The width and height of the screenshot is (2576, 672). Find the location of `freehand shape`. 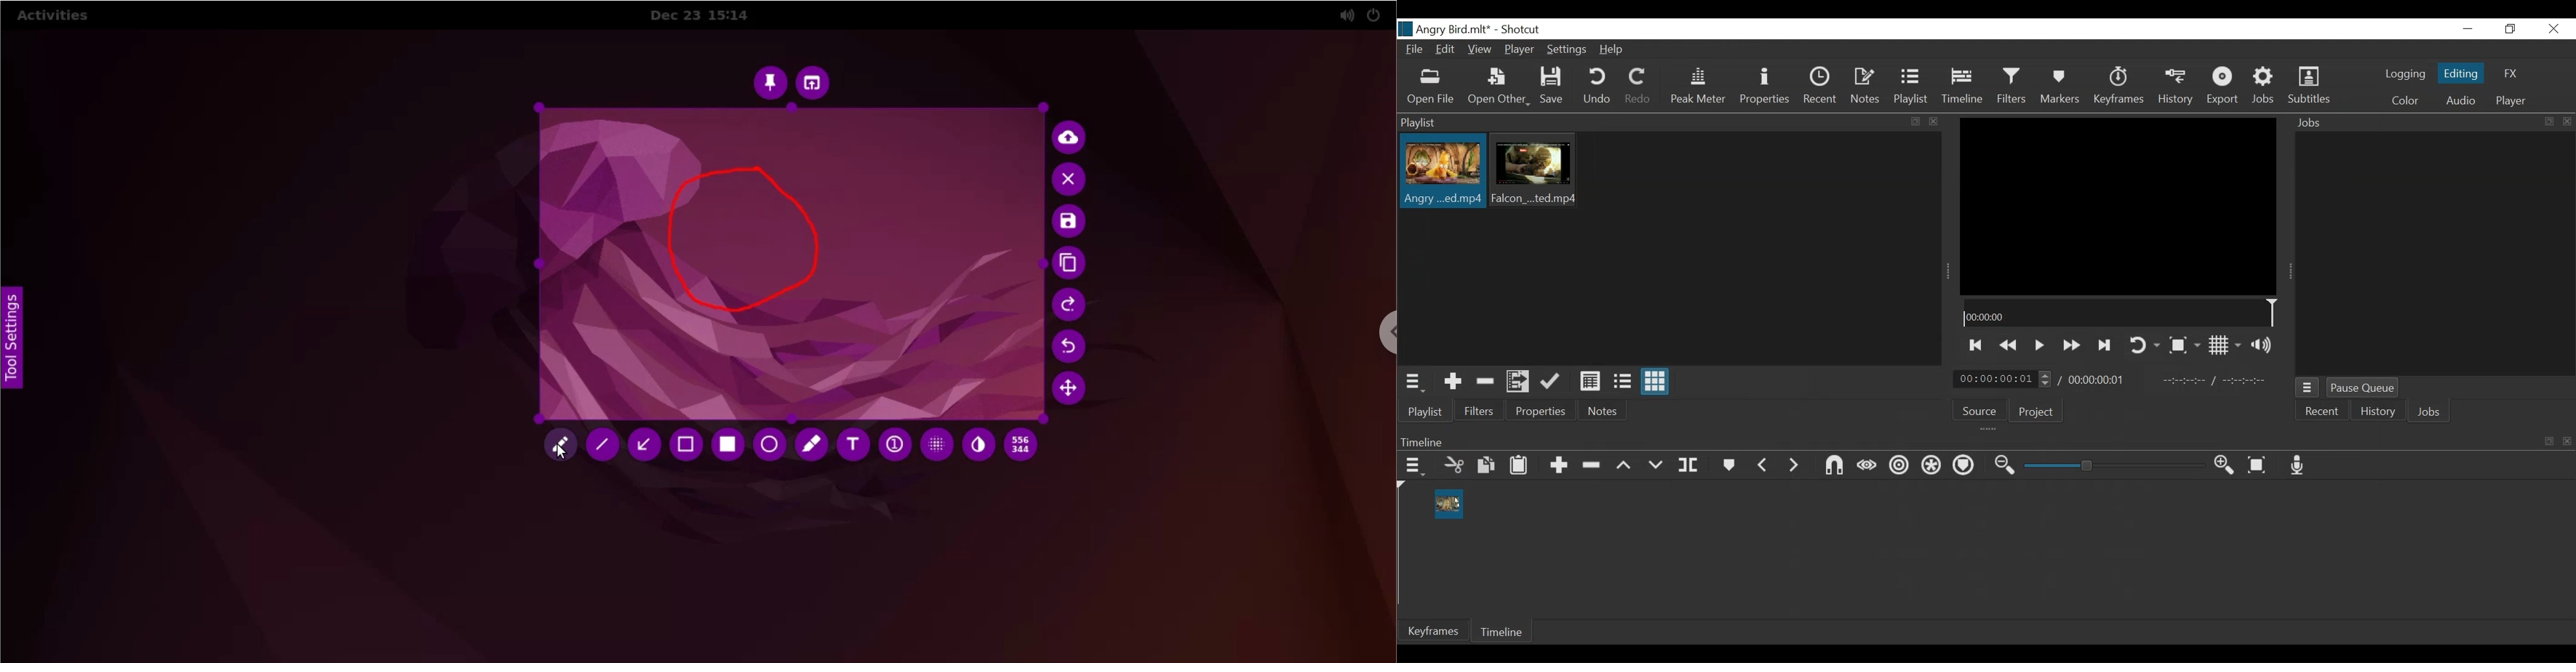

freehand shape is located at coordinates (746, 243).